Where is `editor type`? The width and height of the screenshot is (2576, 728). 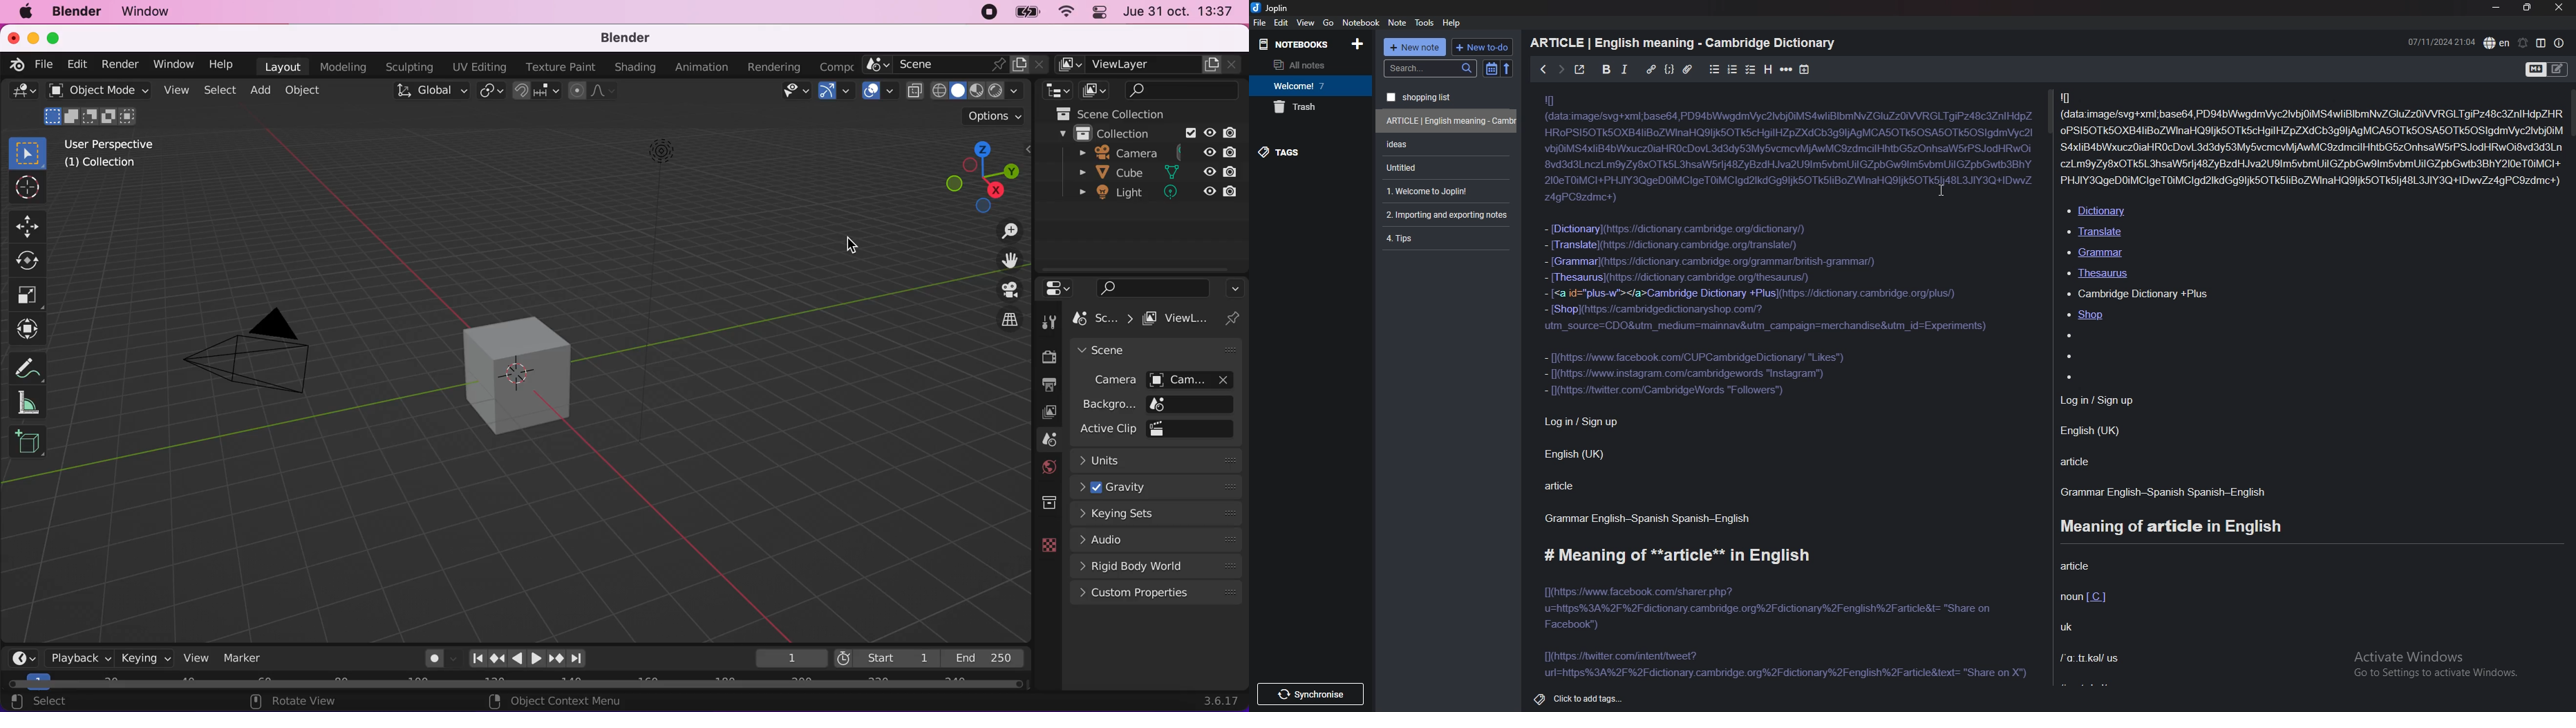
editor type is located at coordinates (23, 91).